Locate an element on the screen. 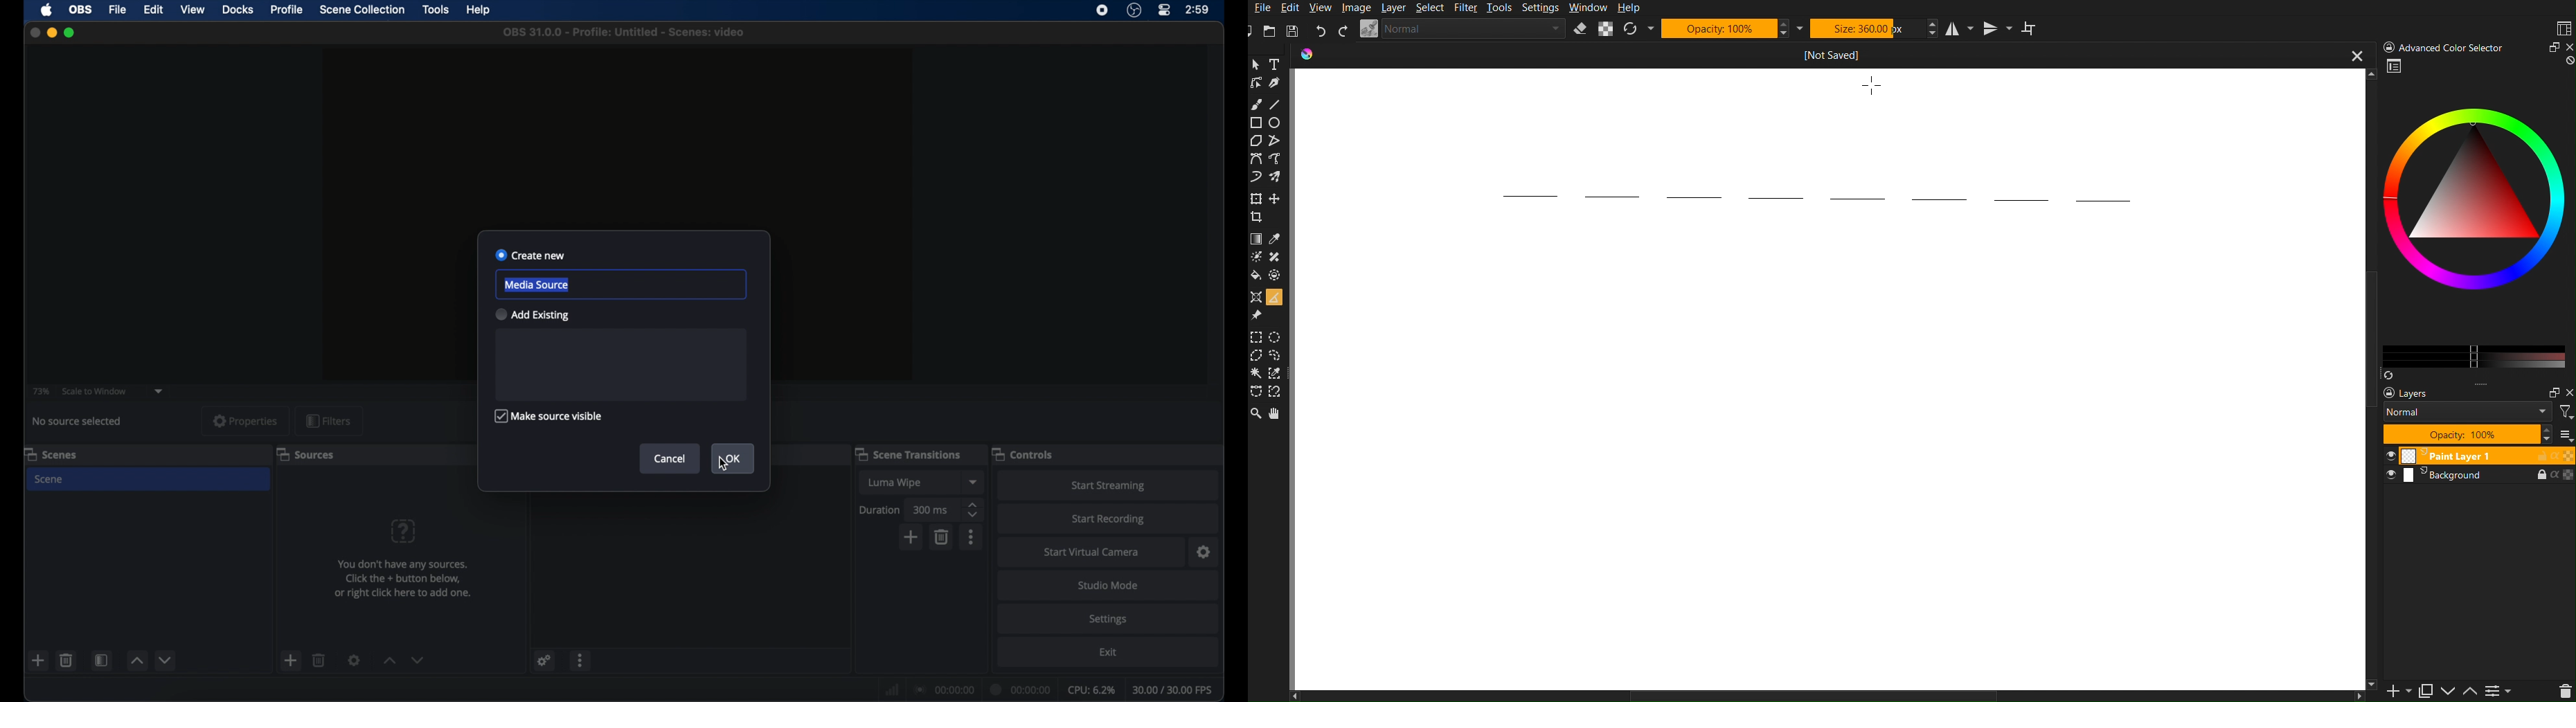 The height and width of the screenshot is (728, 2576). make source visible is located at coordinates (549, 416).